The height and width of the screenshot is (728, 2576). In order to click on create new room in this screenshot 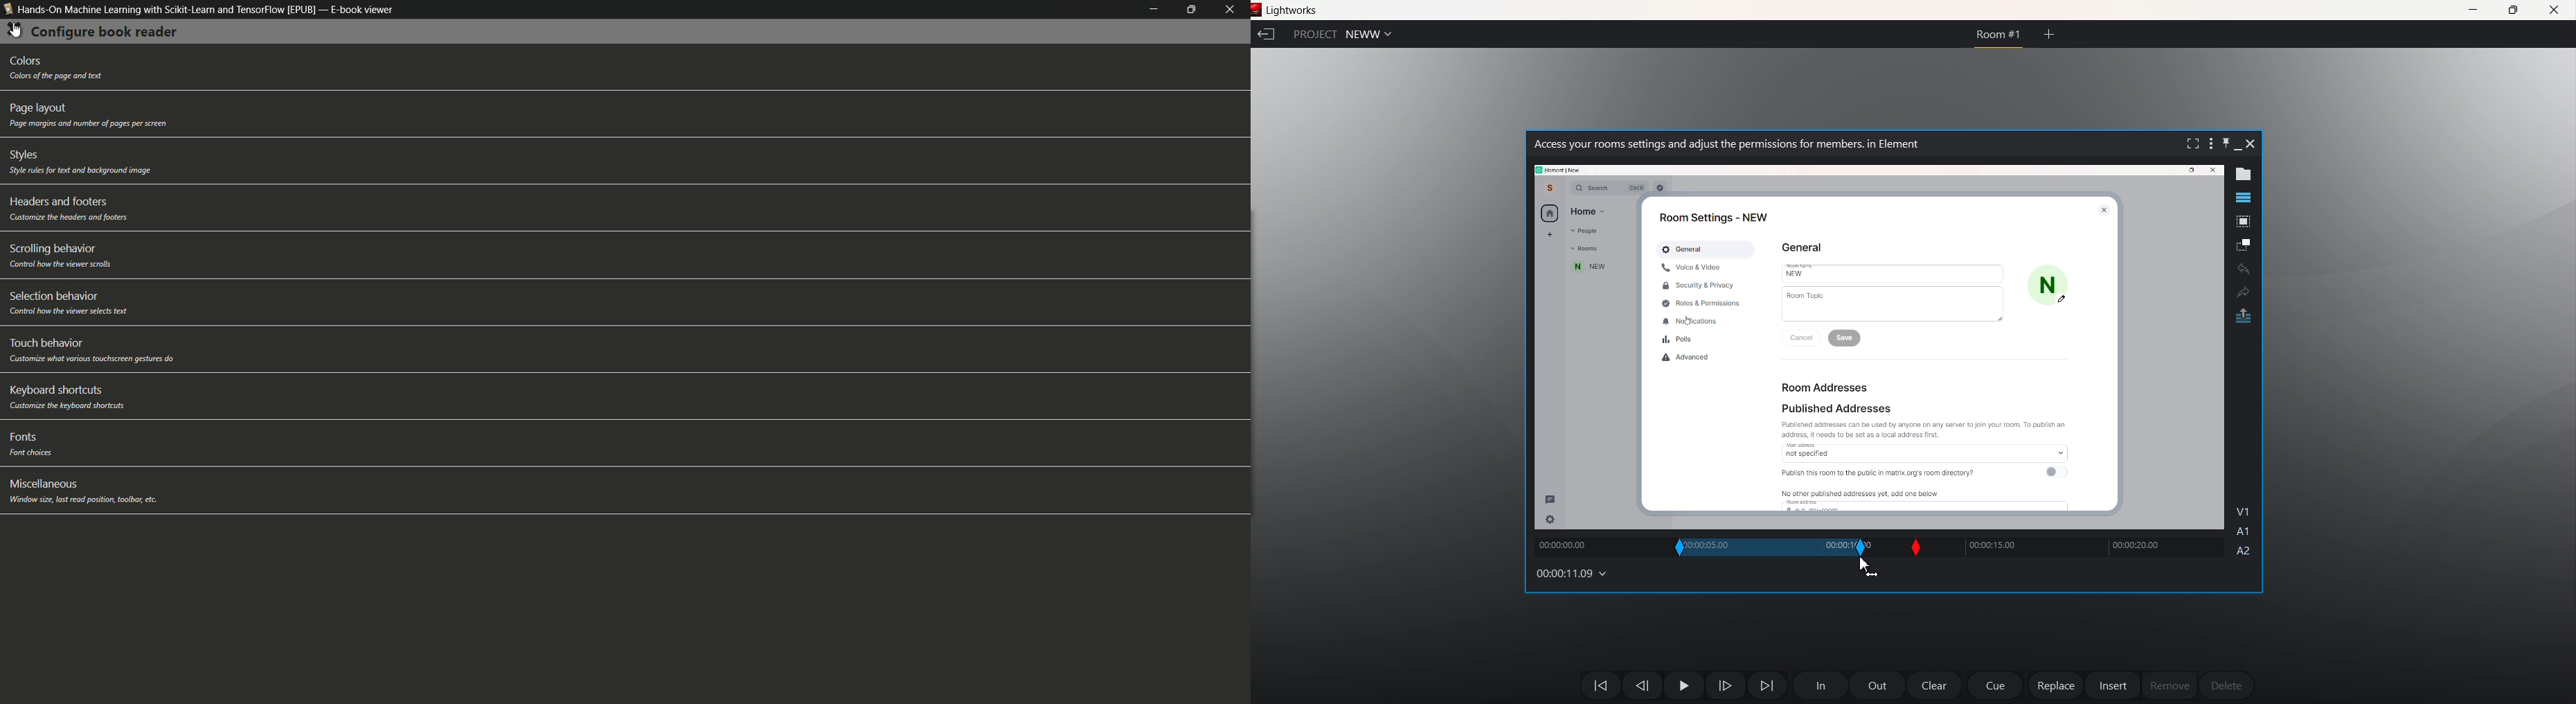, I will do `click(2049, 33)`.